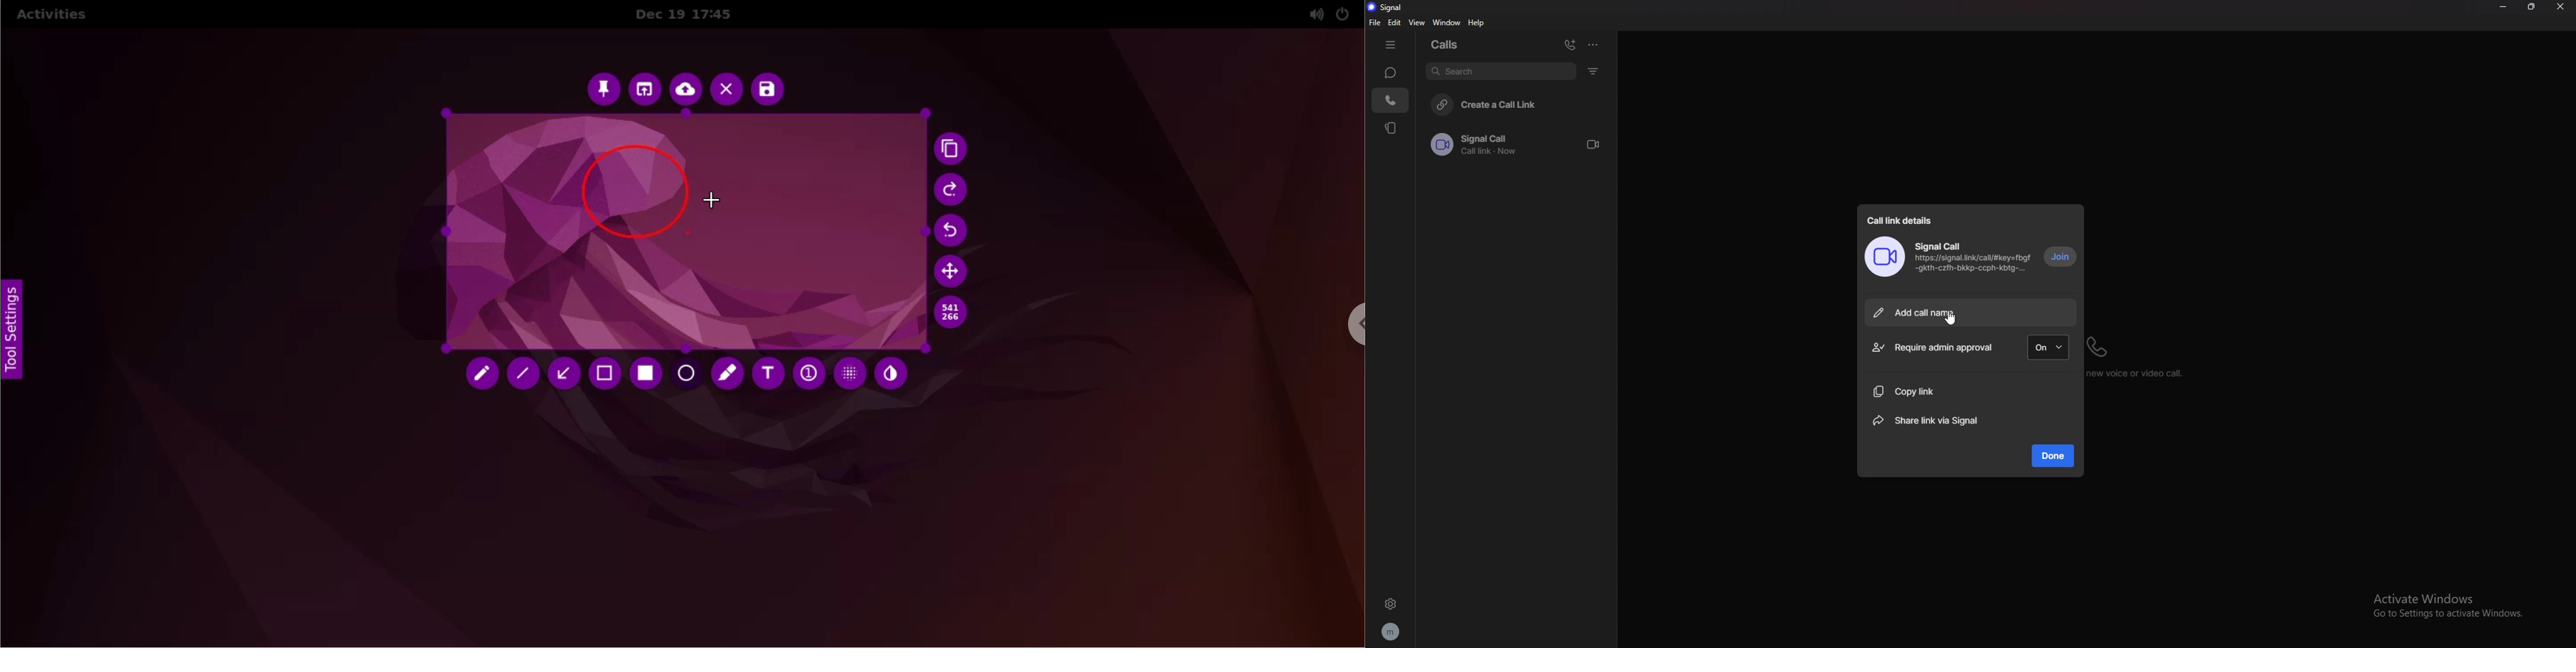 The height and width of the screenshot is (672, 2576). Describe the element at coordinates (1570, 45) in the screenshot. I see `add call` at that location.